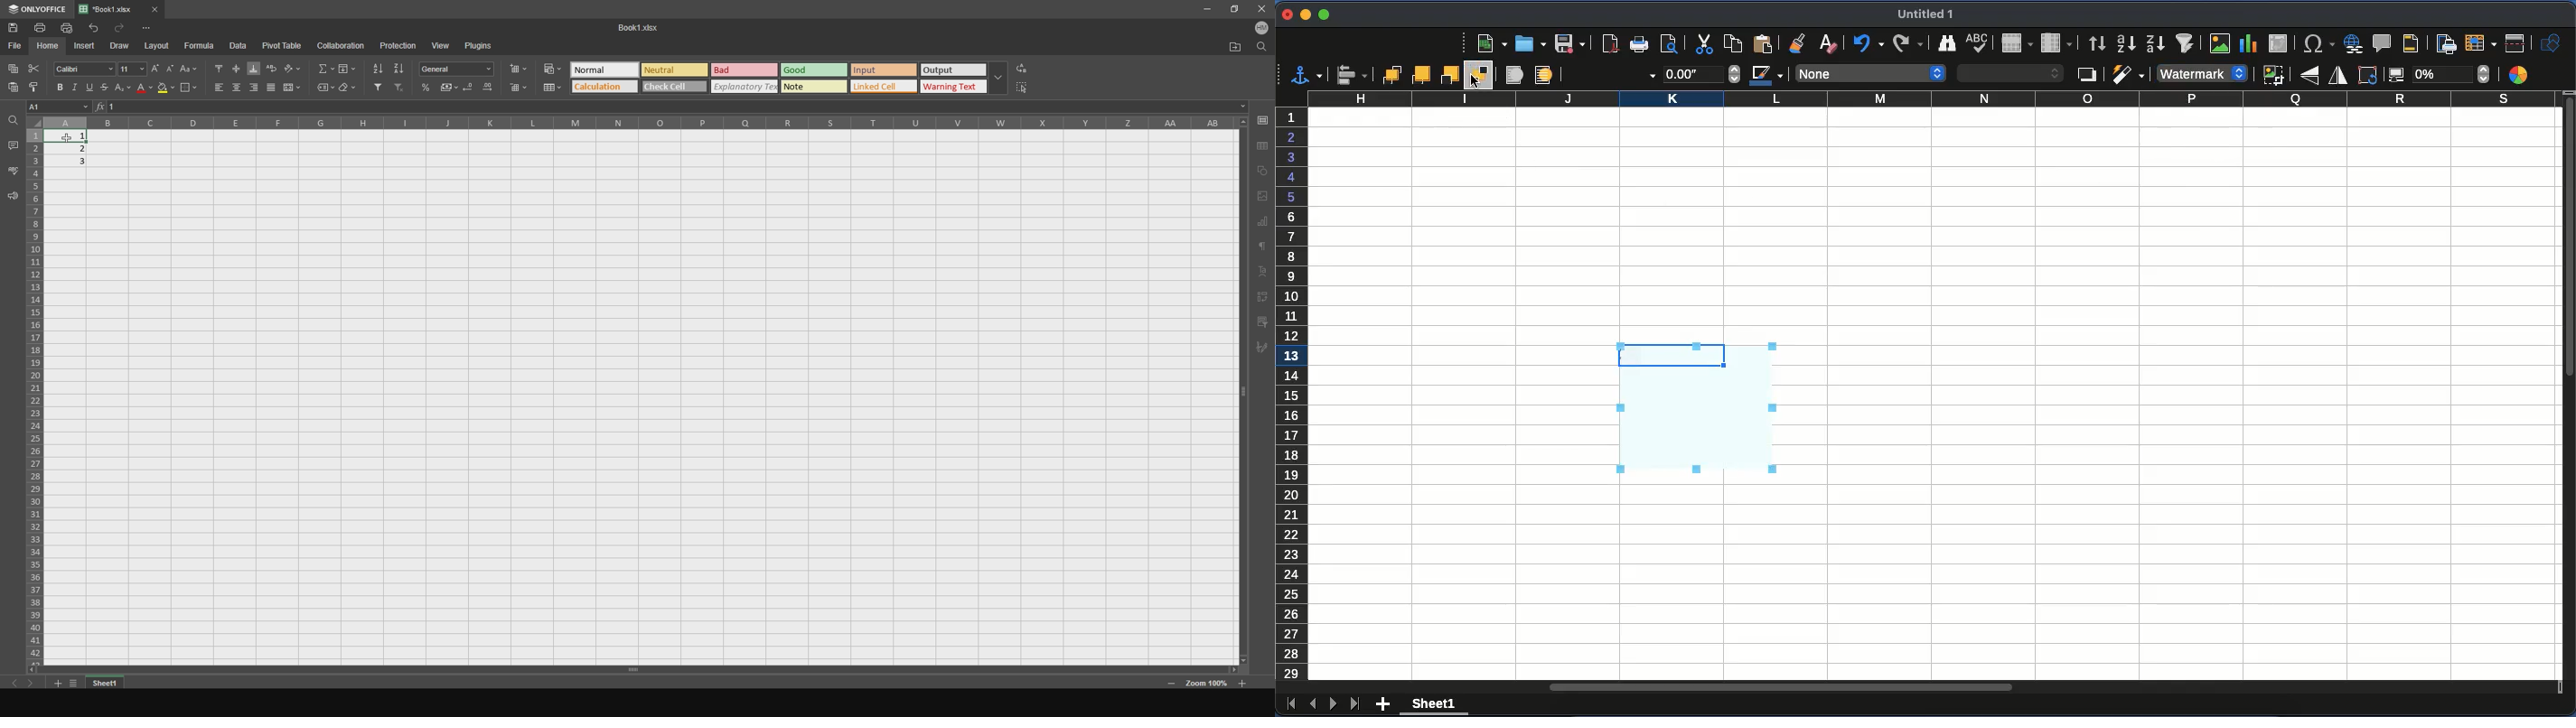 The height and width of the screenshot is (728, 2576). I want to click on special character, so click(2315, 43).